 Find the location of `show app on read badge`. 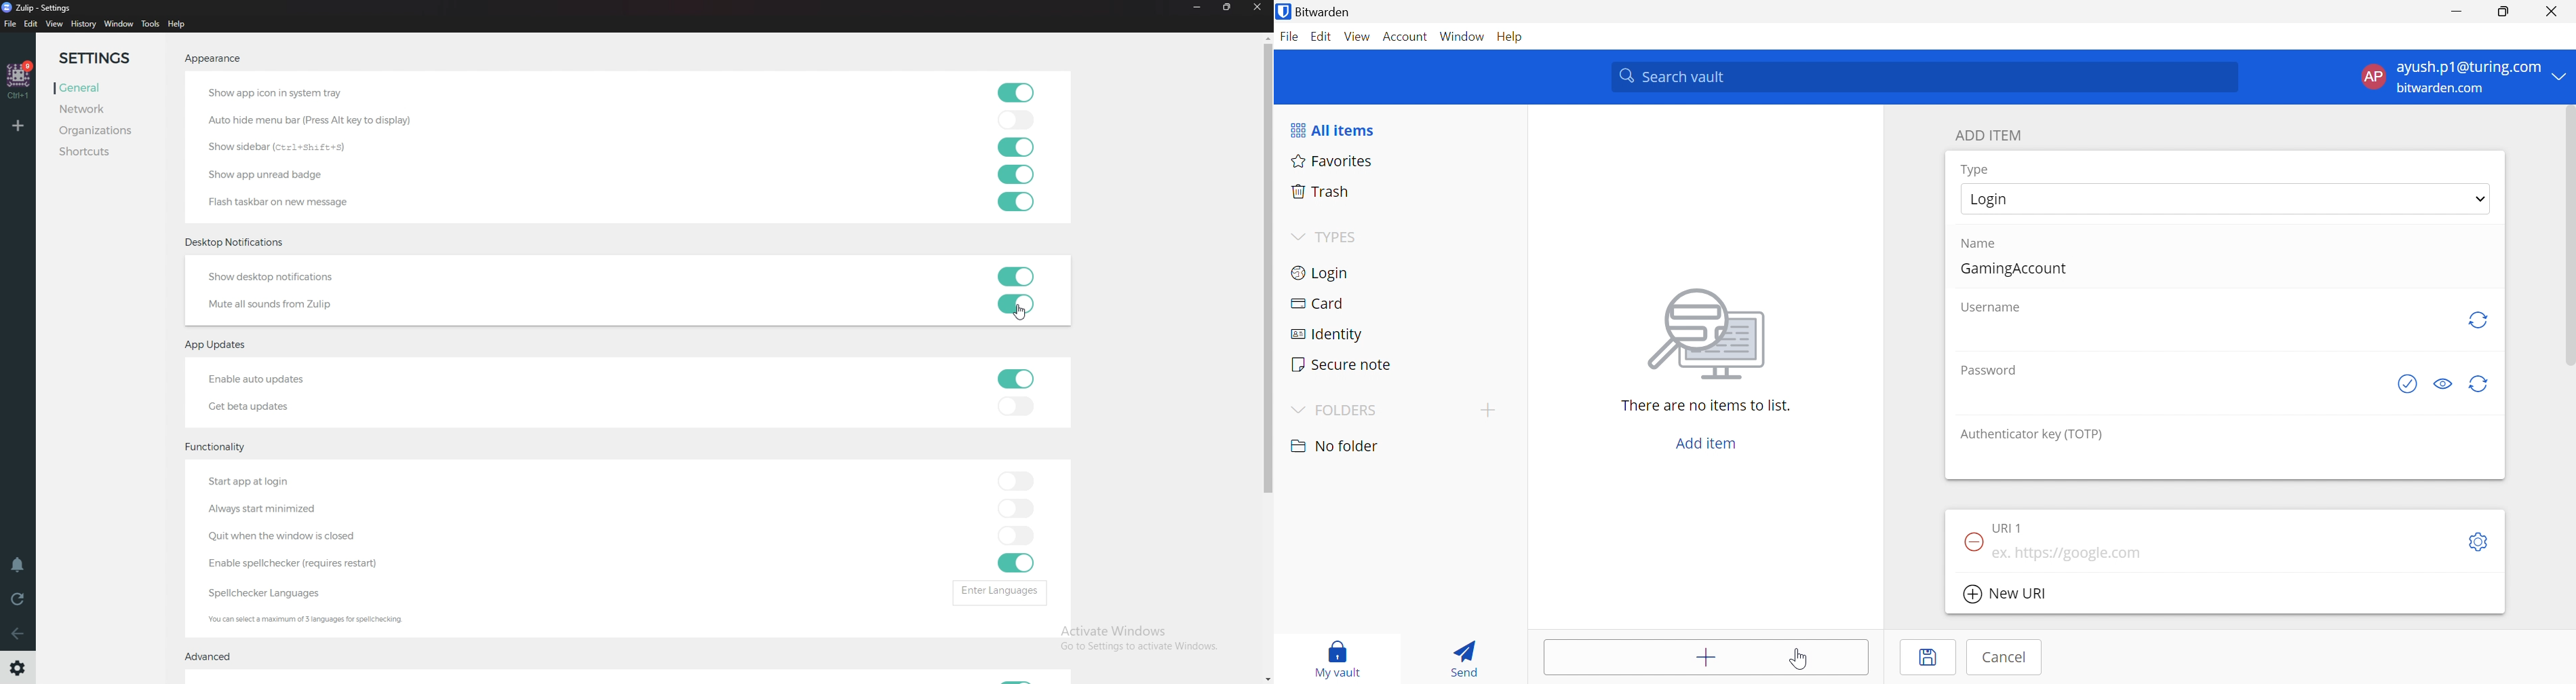

show app on read badge is located at coordinates (271, 175).